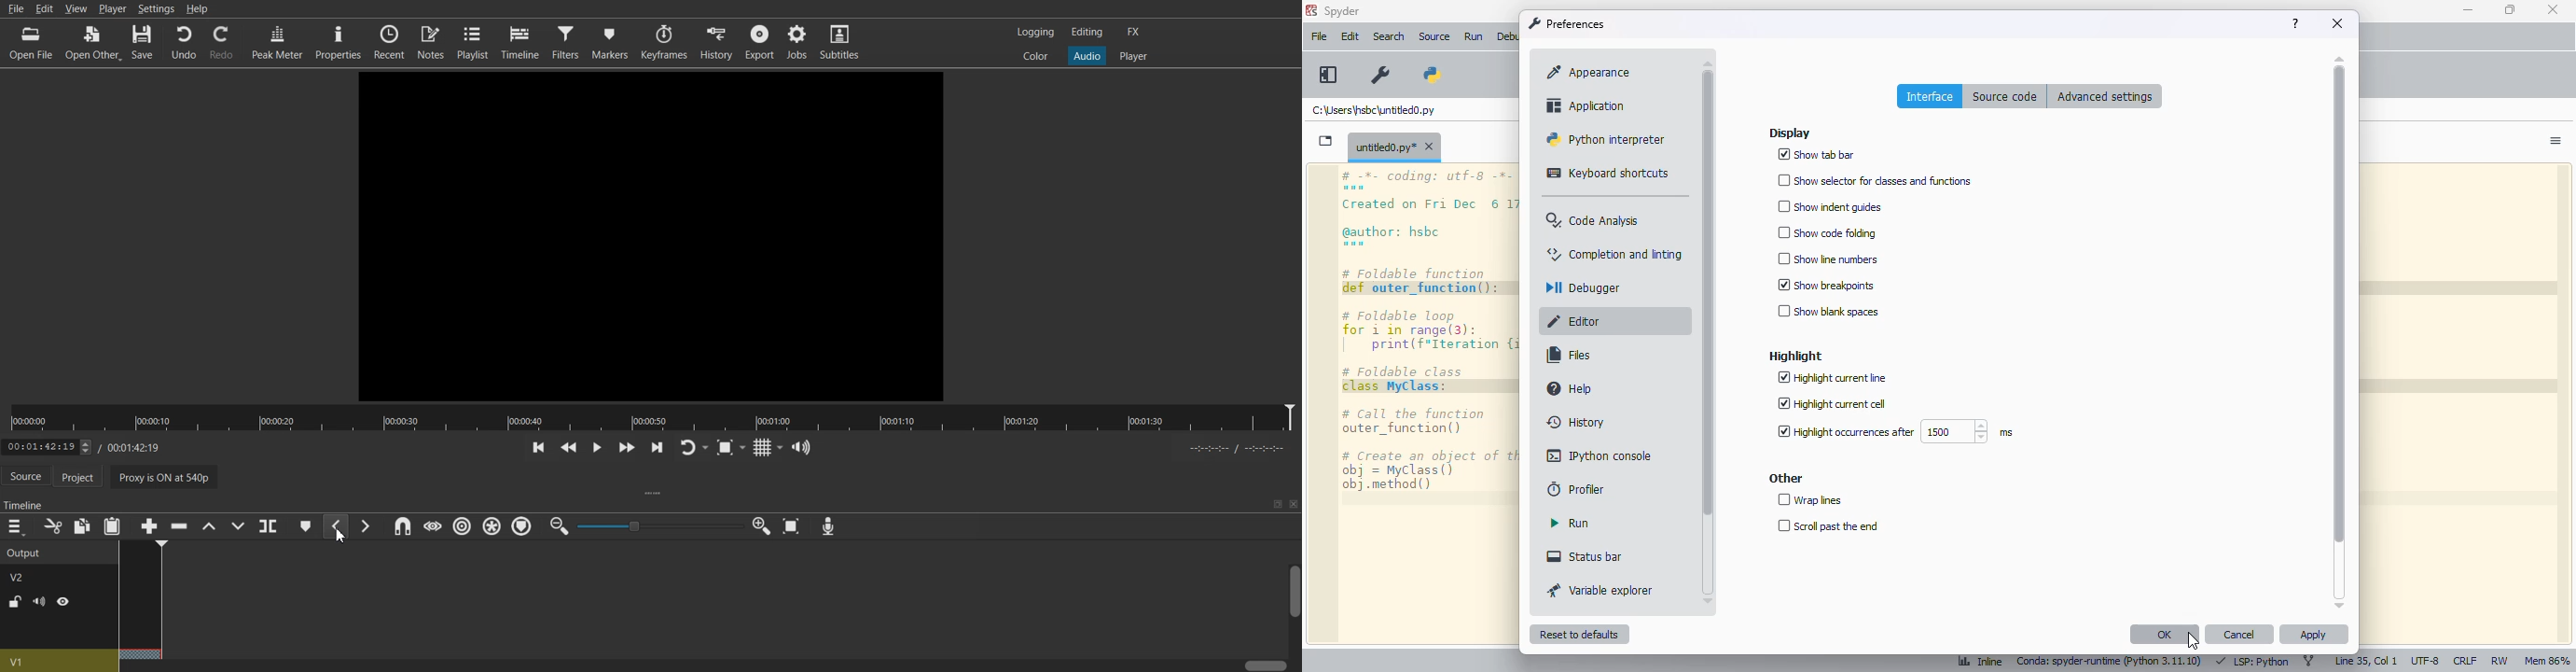 The image size is (2576, 672). I want to click on vertical scroll bar, so click(2339, 304).